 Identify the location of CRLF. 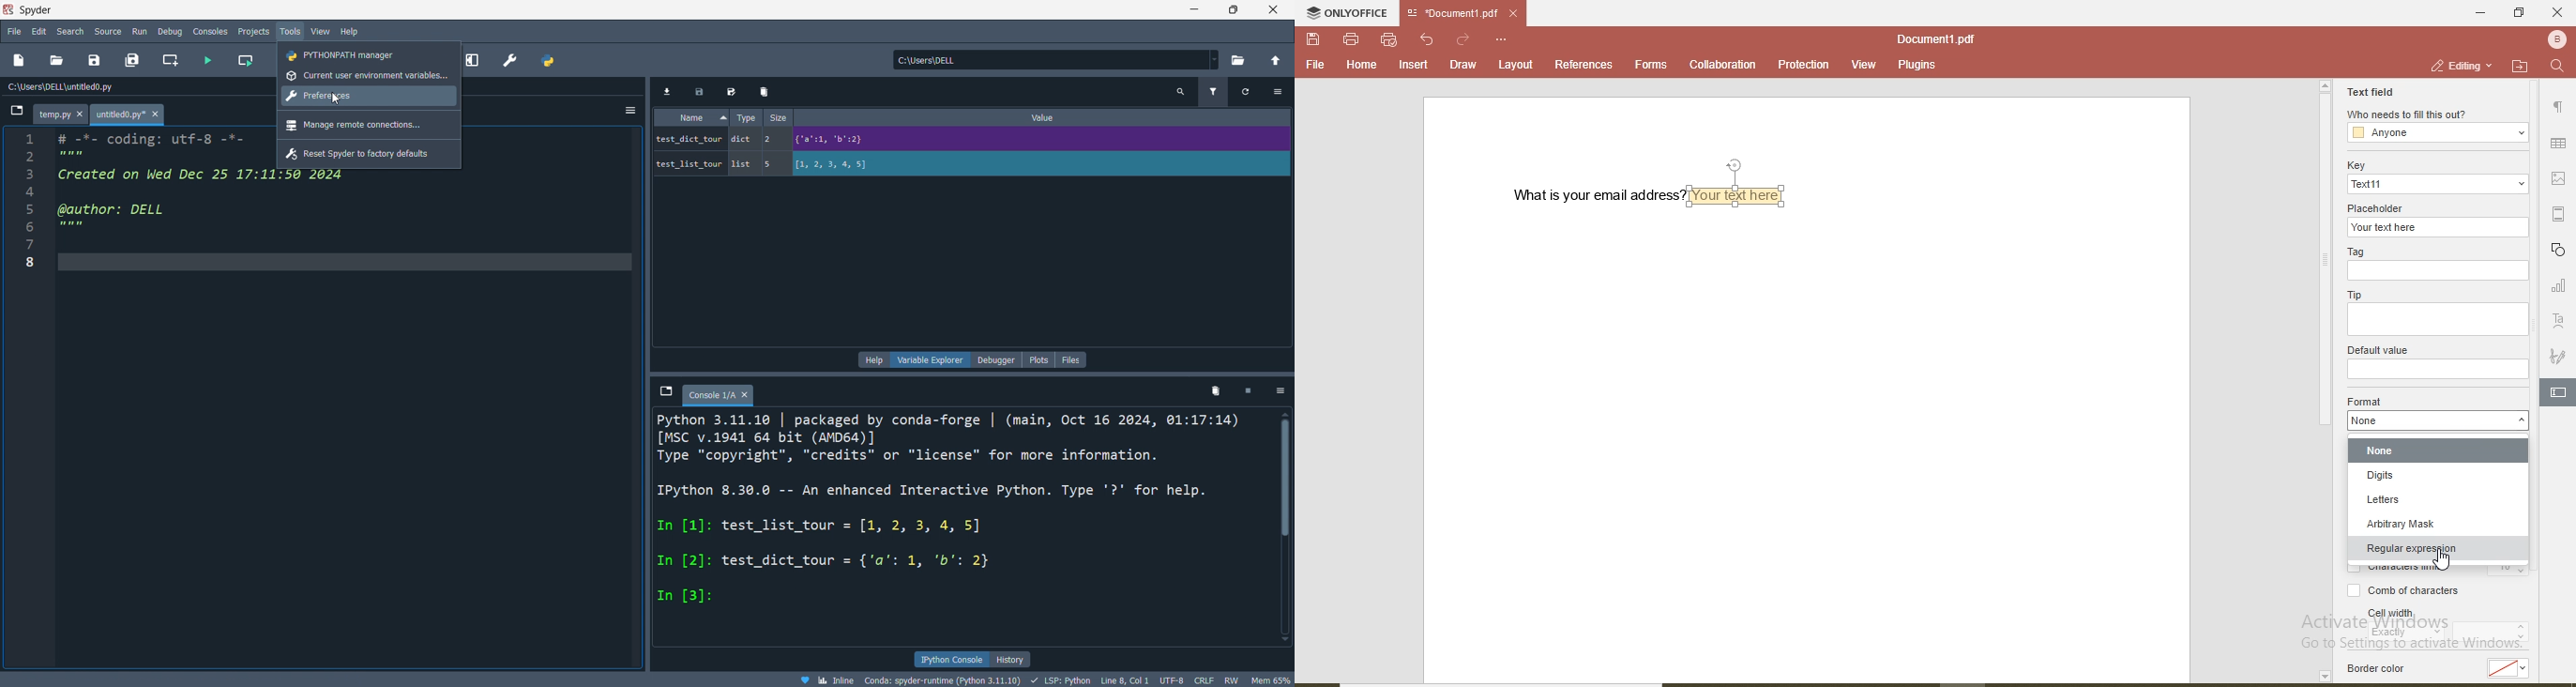
(1206, 680).